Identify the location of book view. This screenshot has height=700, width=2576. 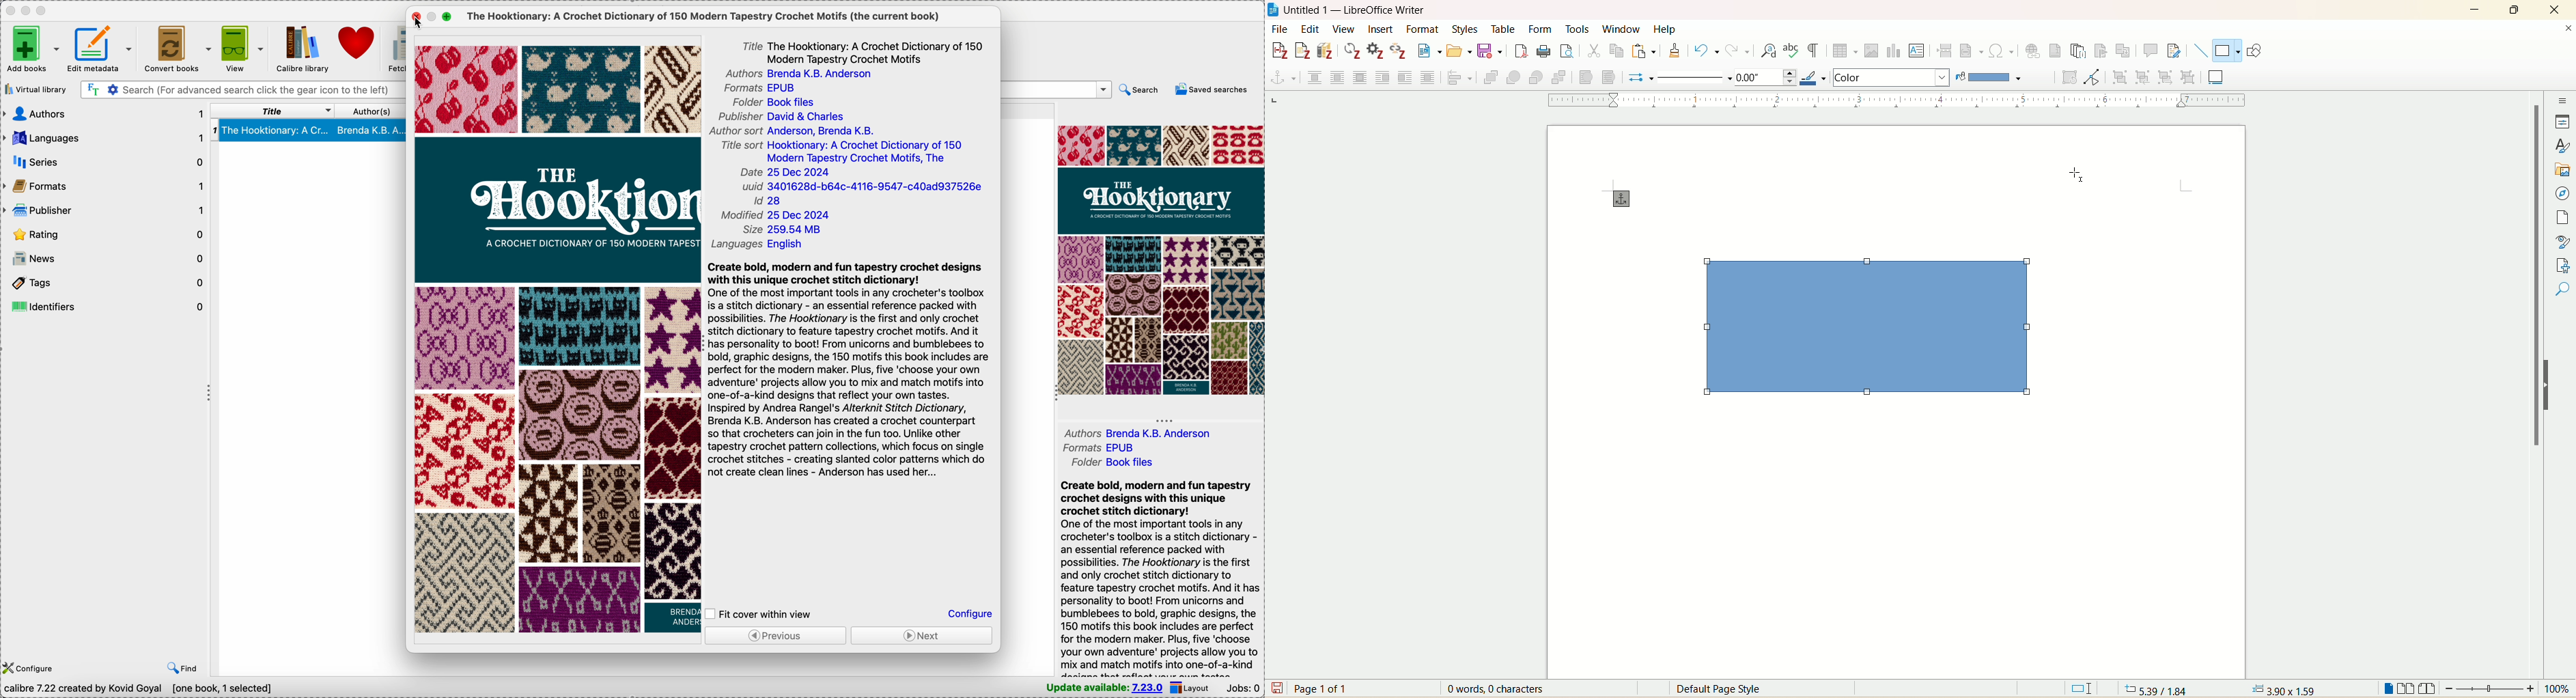
(2427, 688).